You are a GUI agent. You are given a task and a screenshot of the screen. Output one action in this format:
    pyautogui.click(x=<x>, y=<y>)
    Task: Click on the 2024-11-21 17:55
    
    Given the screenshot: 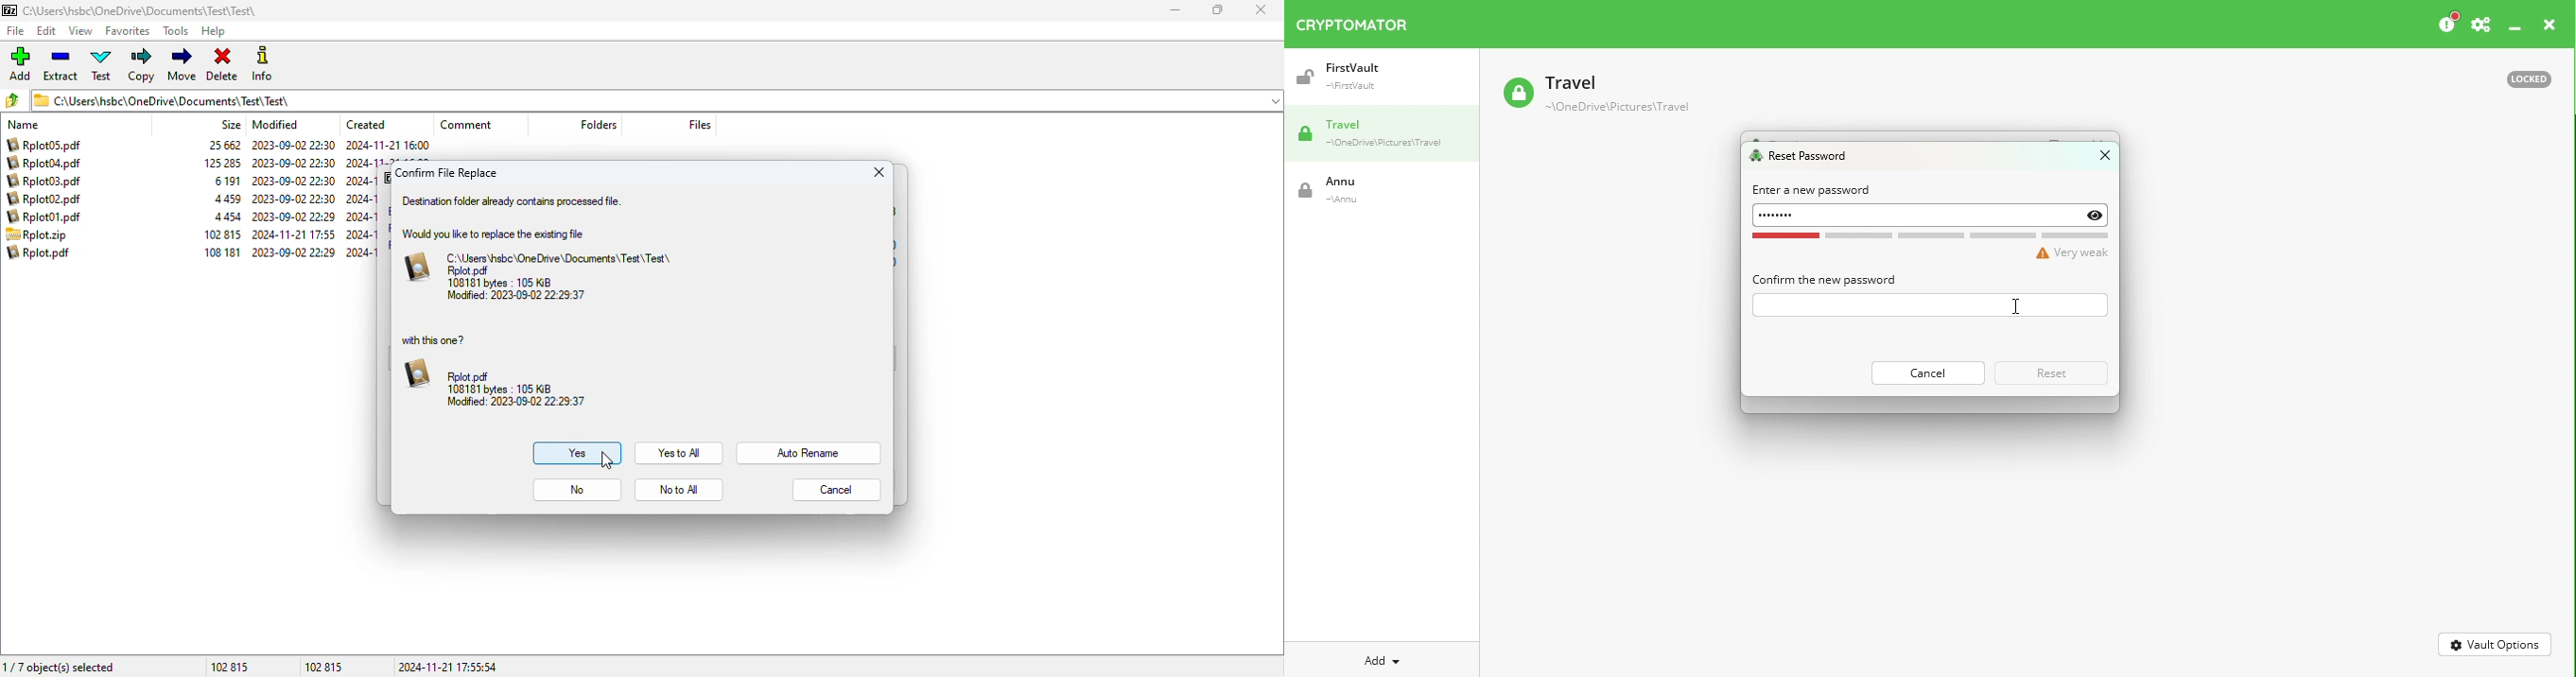 What is the action you would take?
    pyautogui.click(x=293, y=234)
    